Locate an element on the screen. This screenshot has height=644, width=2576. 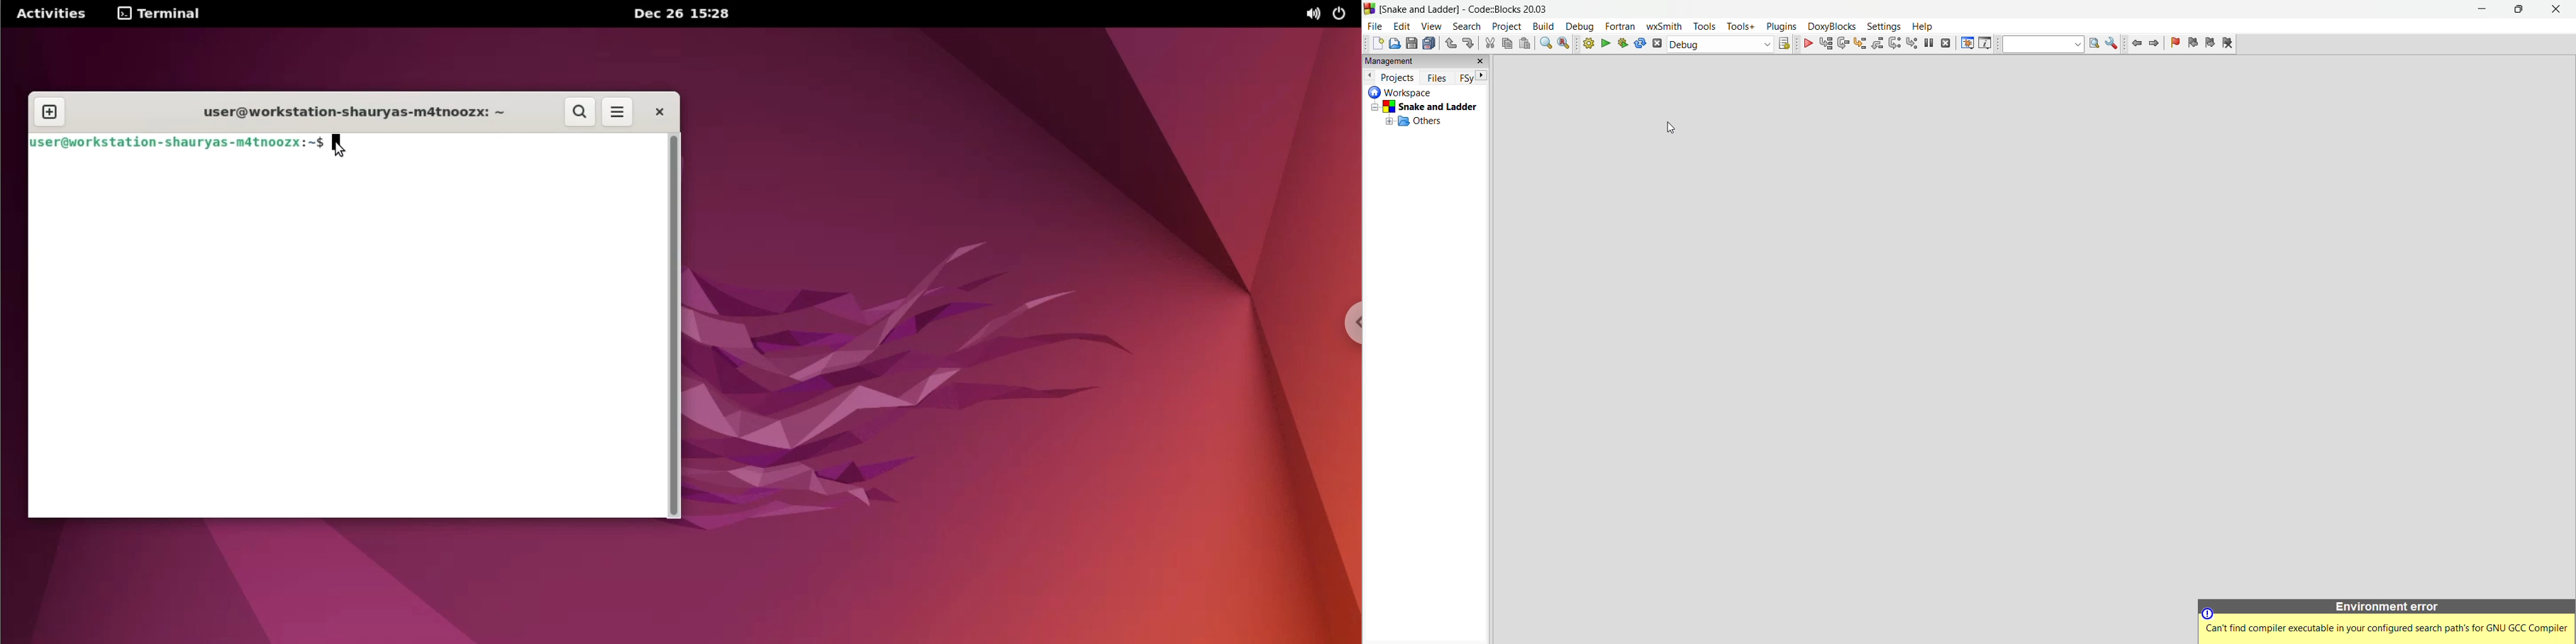
abort is located at coordinates (1658, 46).